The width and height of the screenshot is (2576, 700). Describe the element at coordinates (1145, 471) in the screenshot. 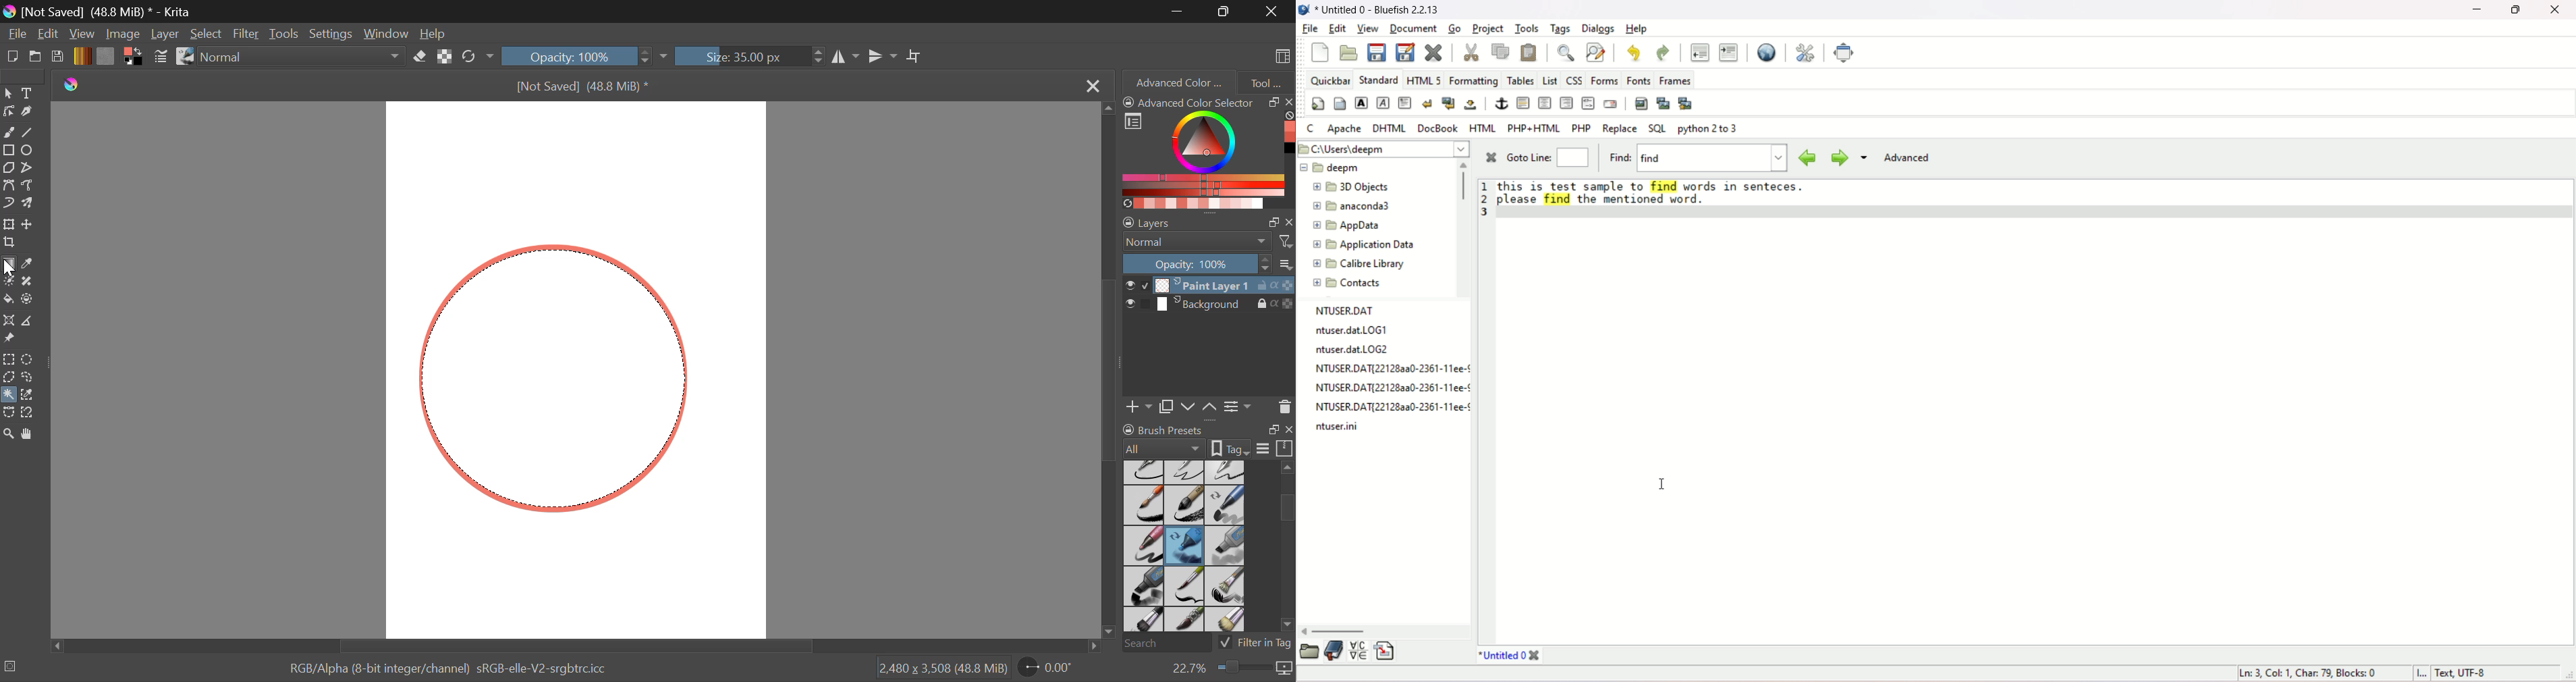

I see `Ink-2 Fineliner` at that location.